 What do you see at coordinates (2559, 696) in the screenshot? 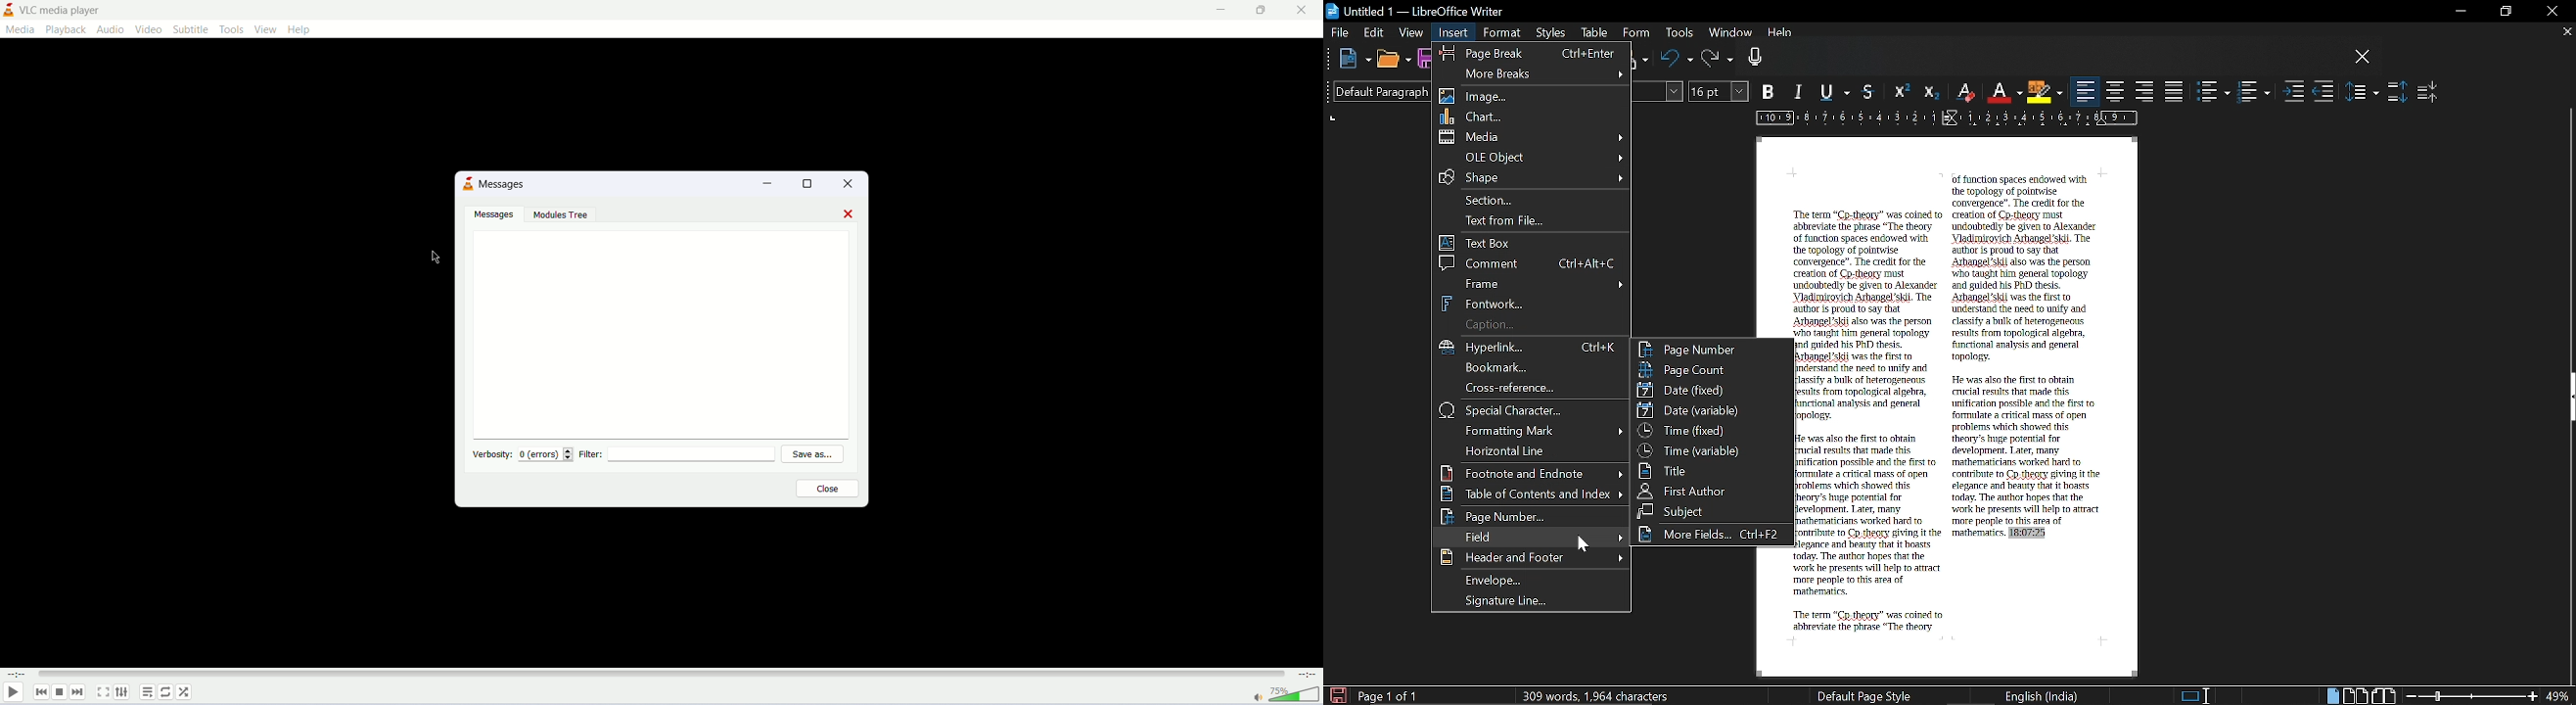
I see `Current zoom` at bounding box center [2559, 696].